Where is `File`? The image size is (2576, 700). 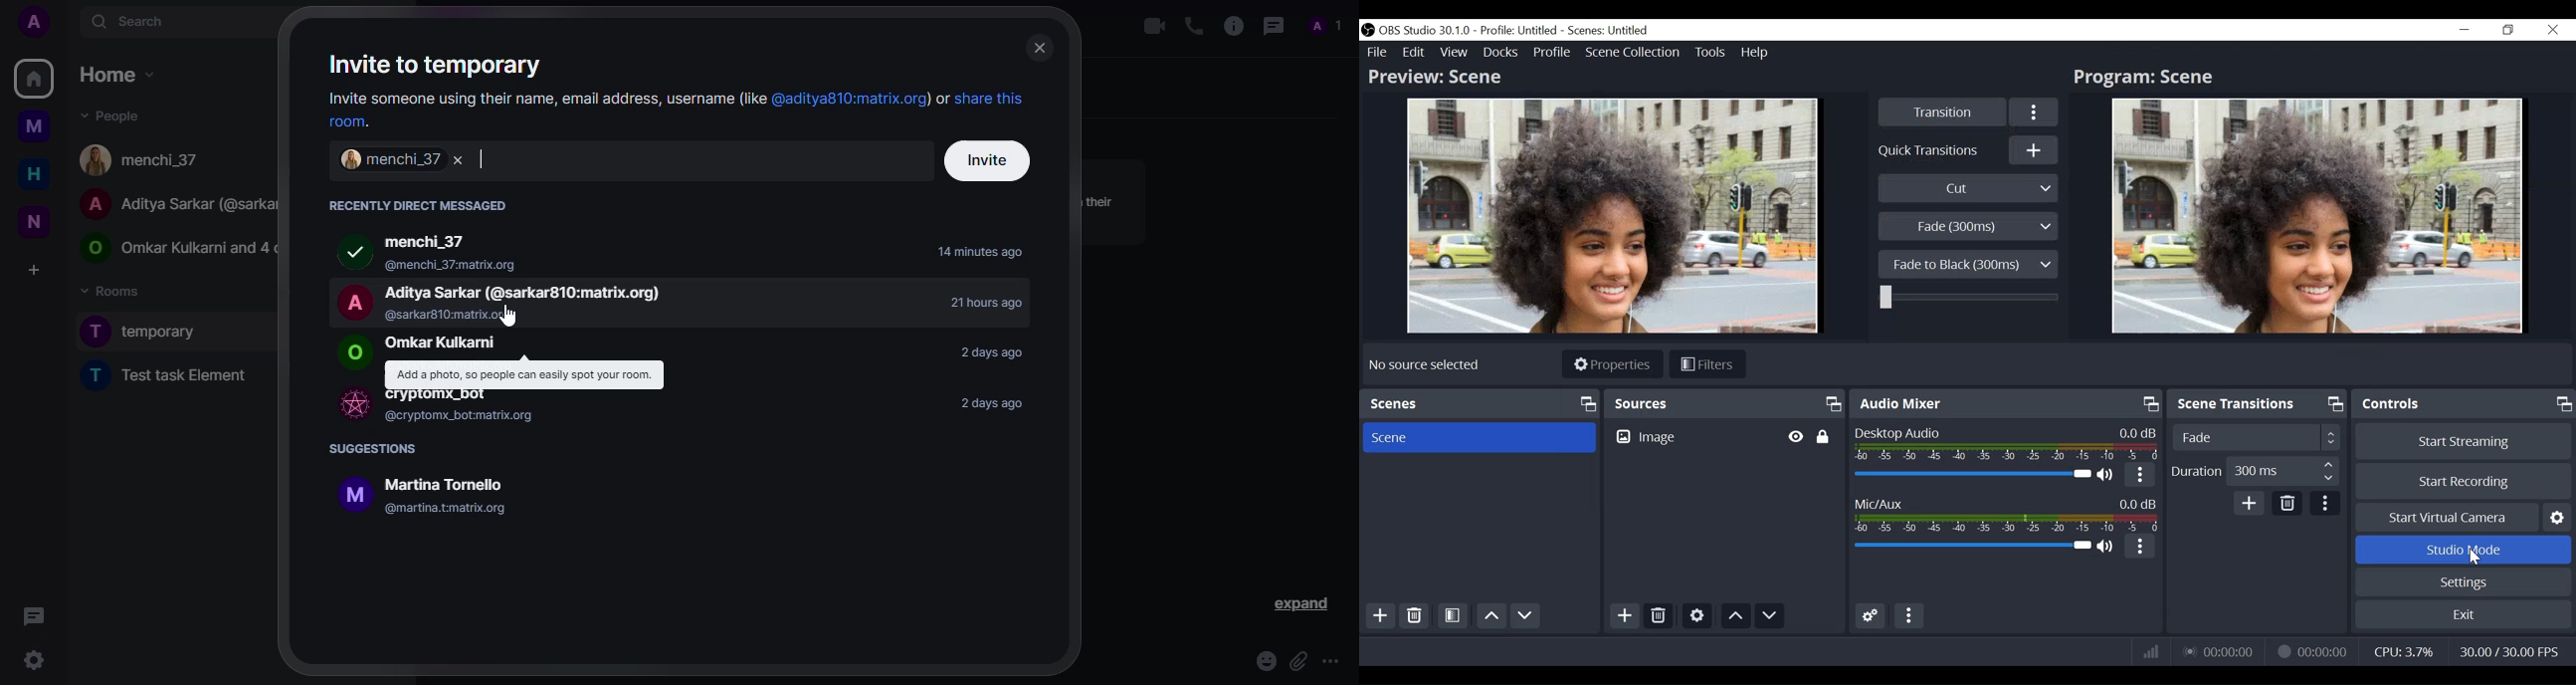 File is located at coordinates (1376, 51).